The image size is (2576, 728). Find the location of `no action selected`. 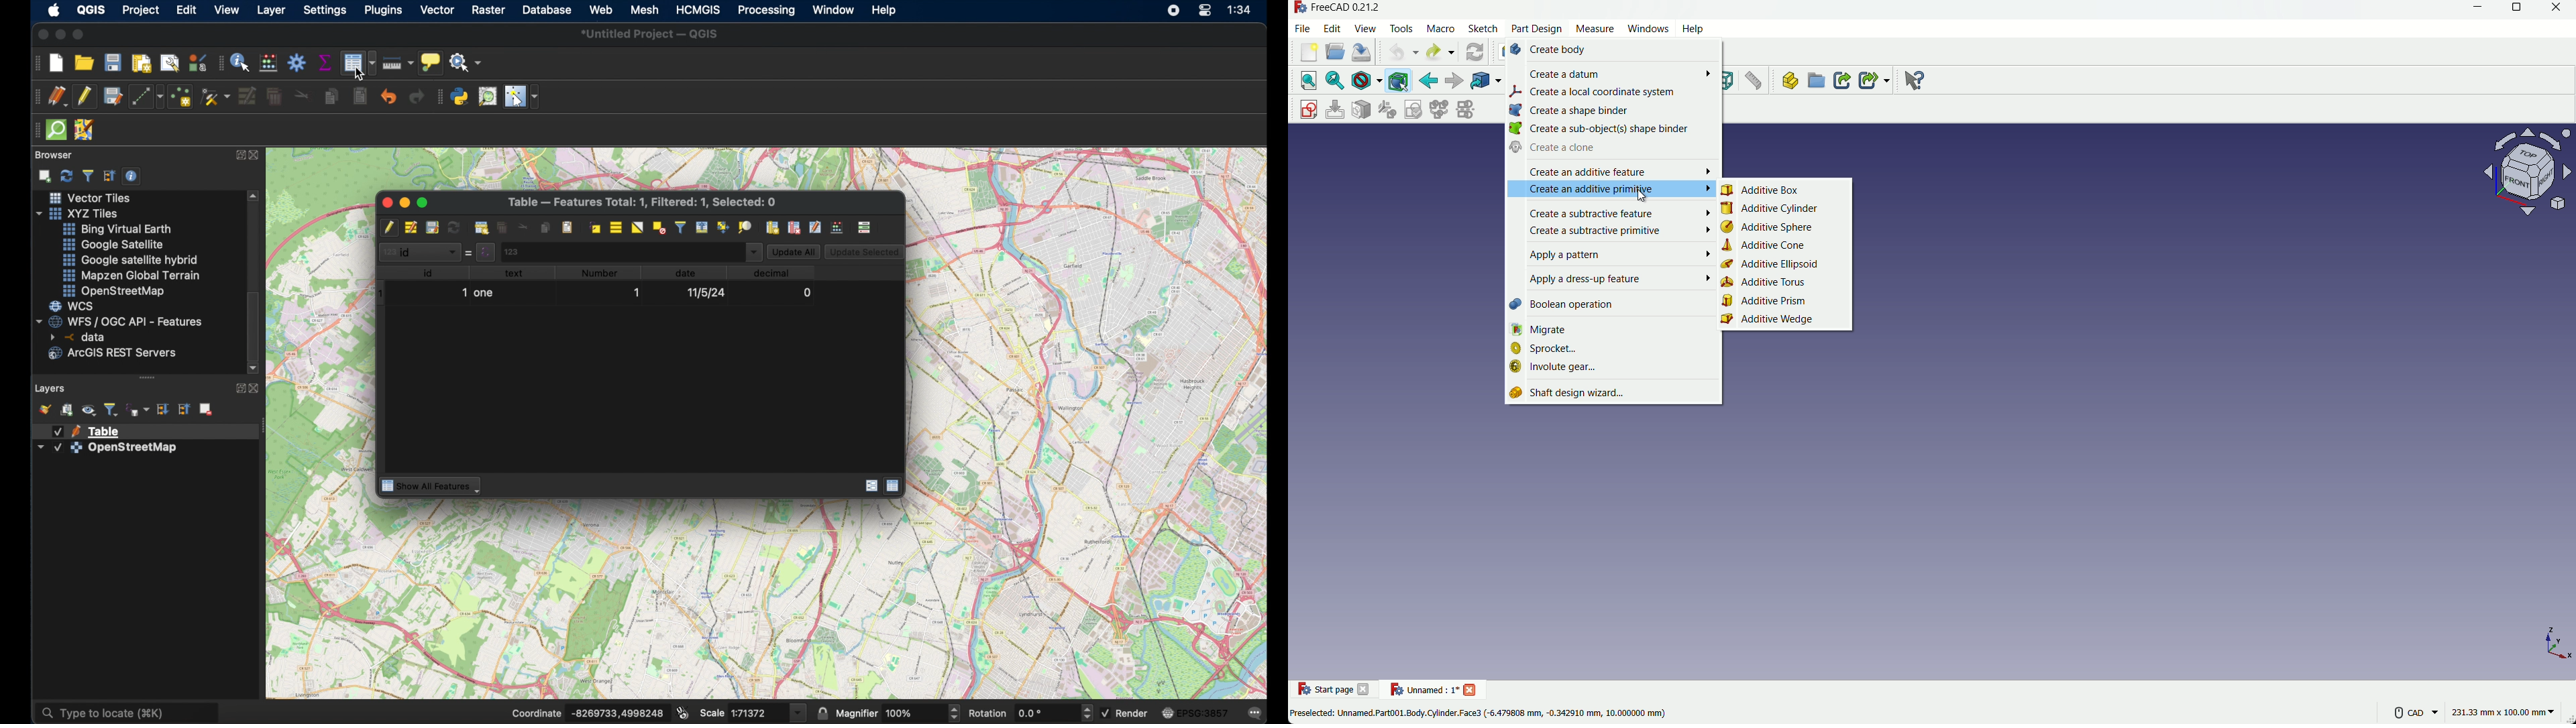

no action selected is located at coordinates (466, 62).